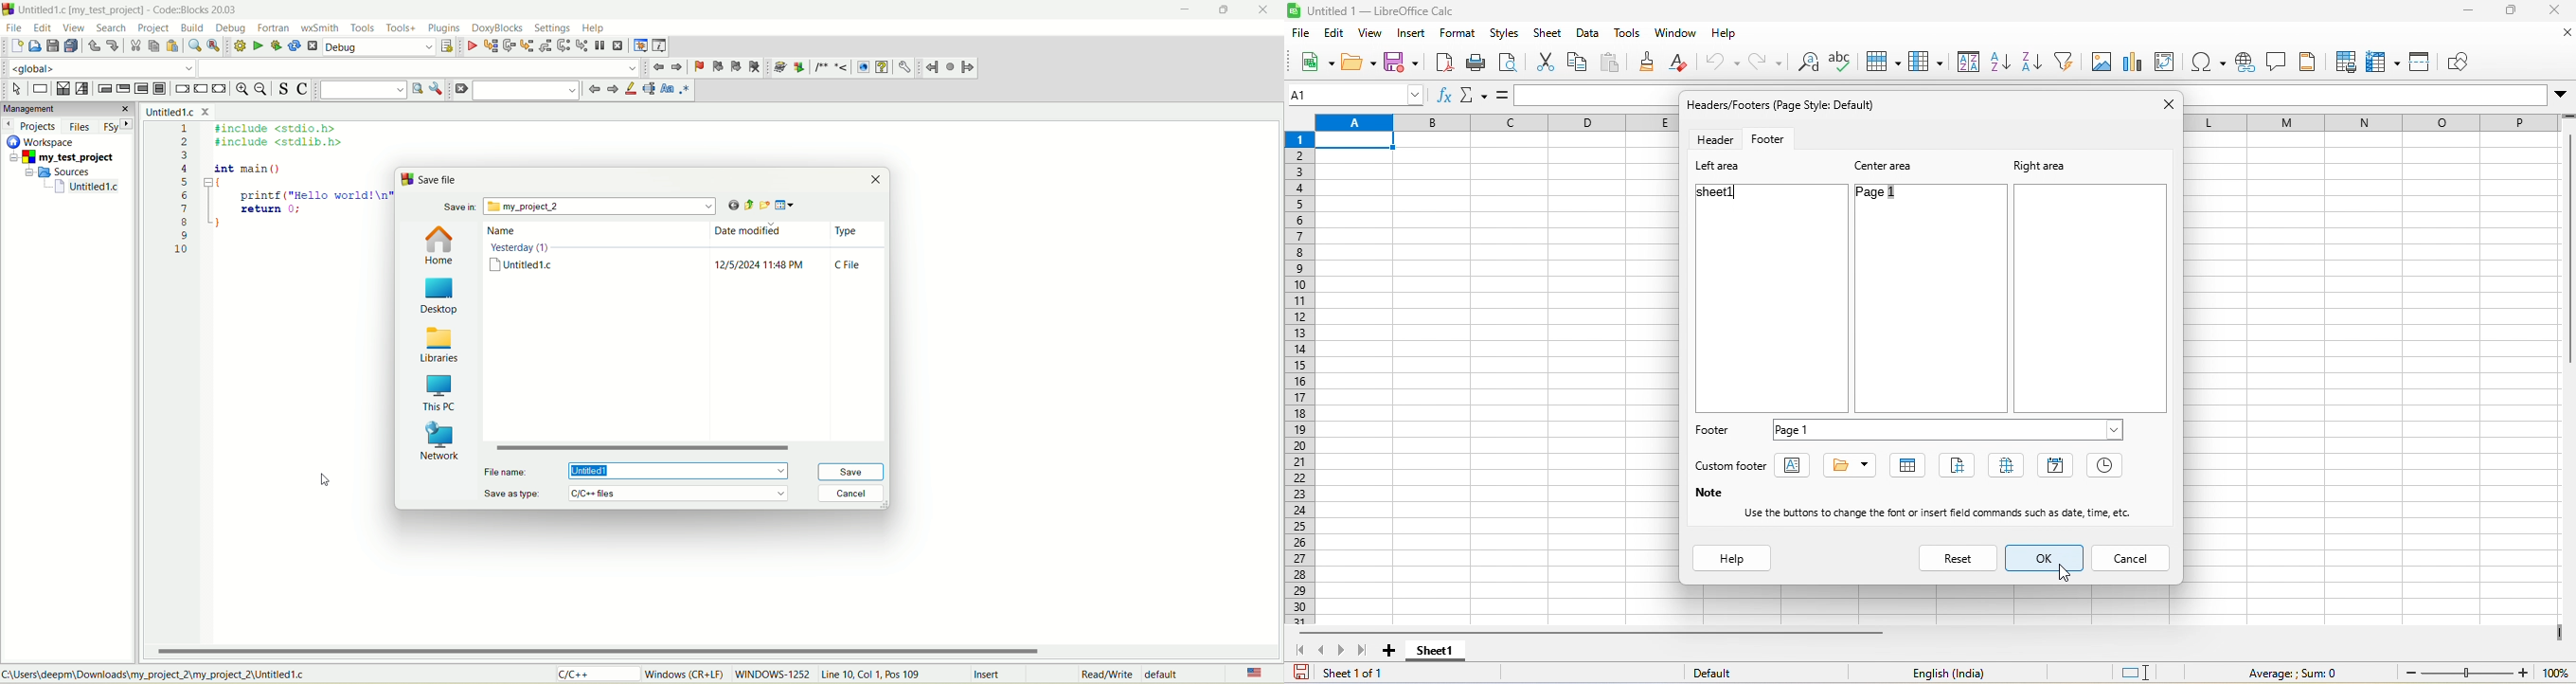 The width and height of the screenshot is (2576, 700). I want to click on language, so click(1253, 674).